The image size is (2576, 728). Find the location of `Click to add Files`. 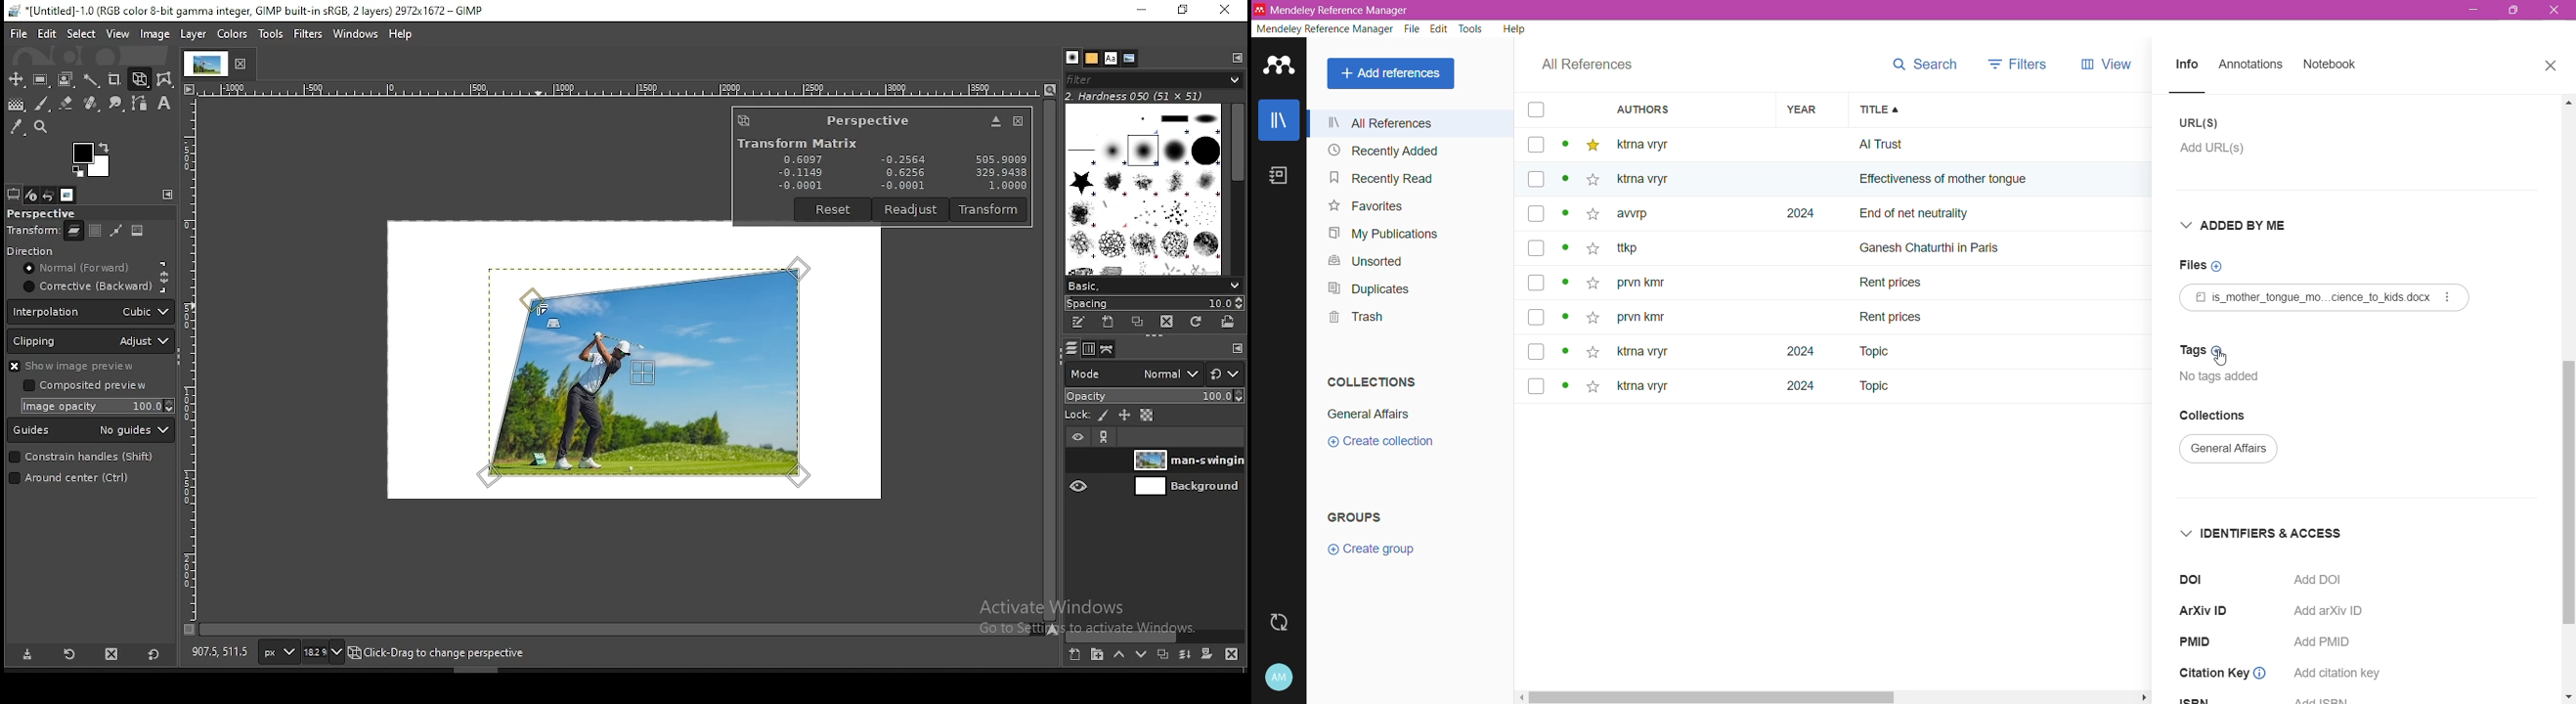

Click to add Files is located at coordinates (2208, 266).